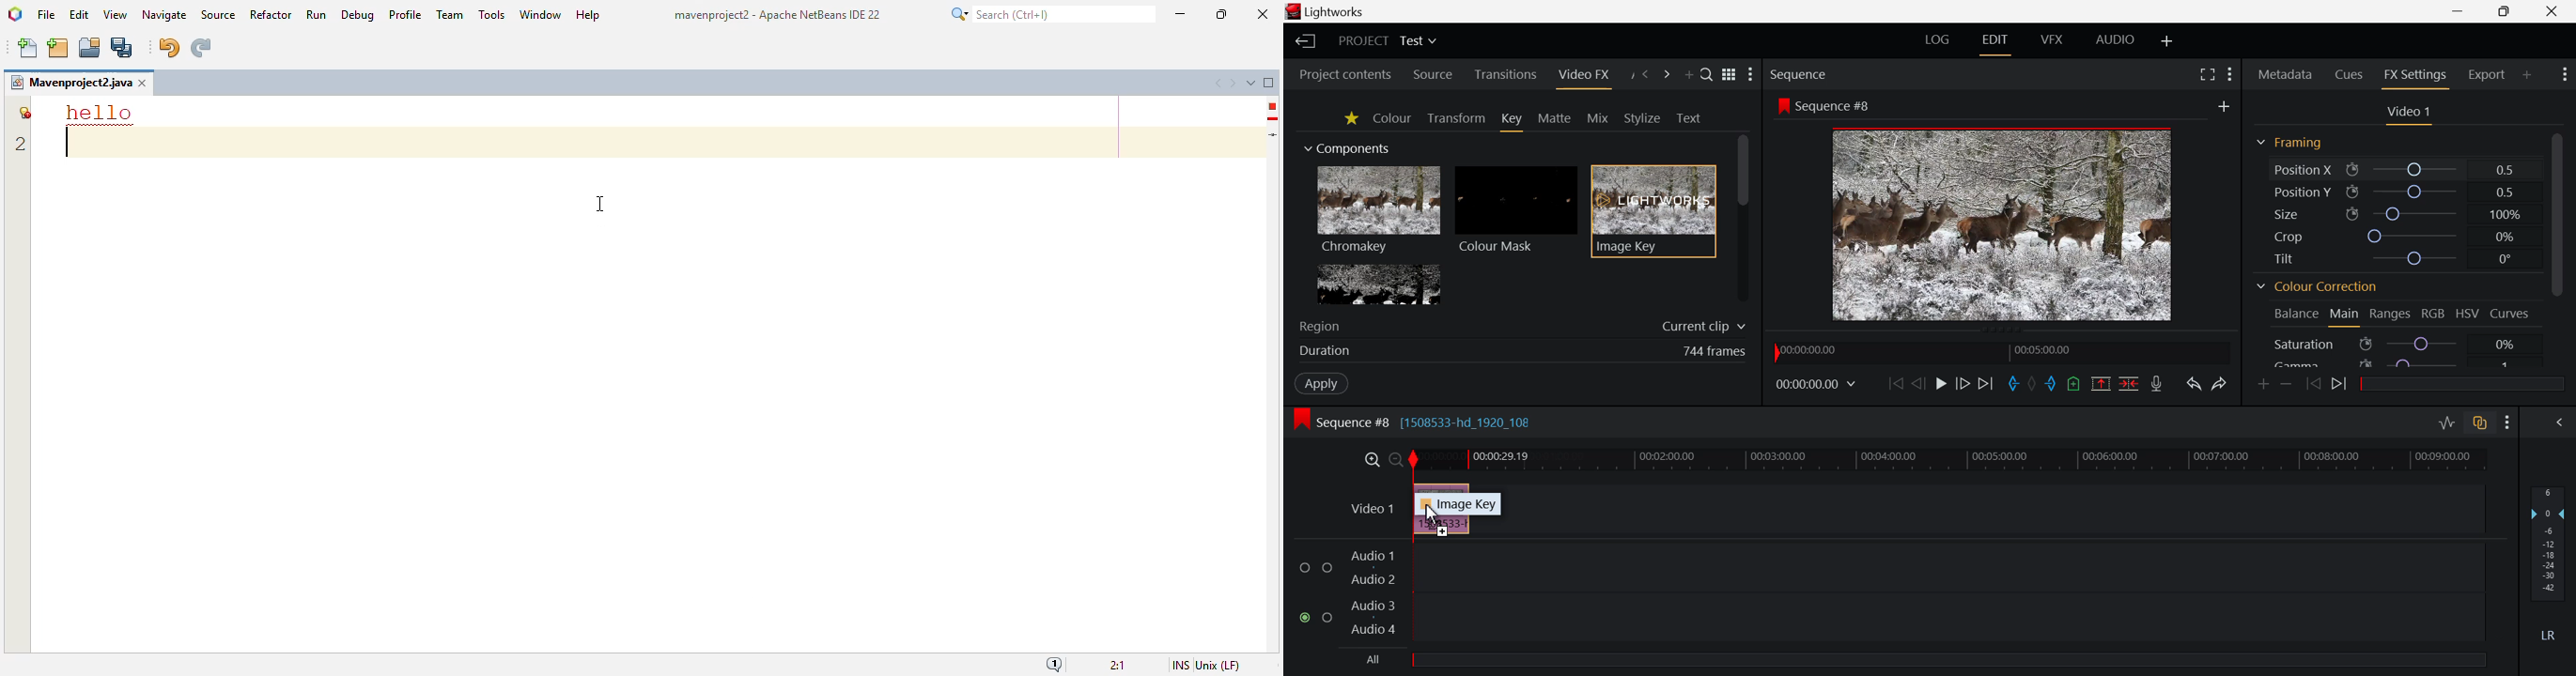 Image resolution: width=2576 pixels, height=700 pixels. What do you see at coordinates (1667, 74) in the screenshot?
I see `Next Panel` at bounding box center [1667, 74].